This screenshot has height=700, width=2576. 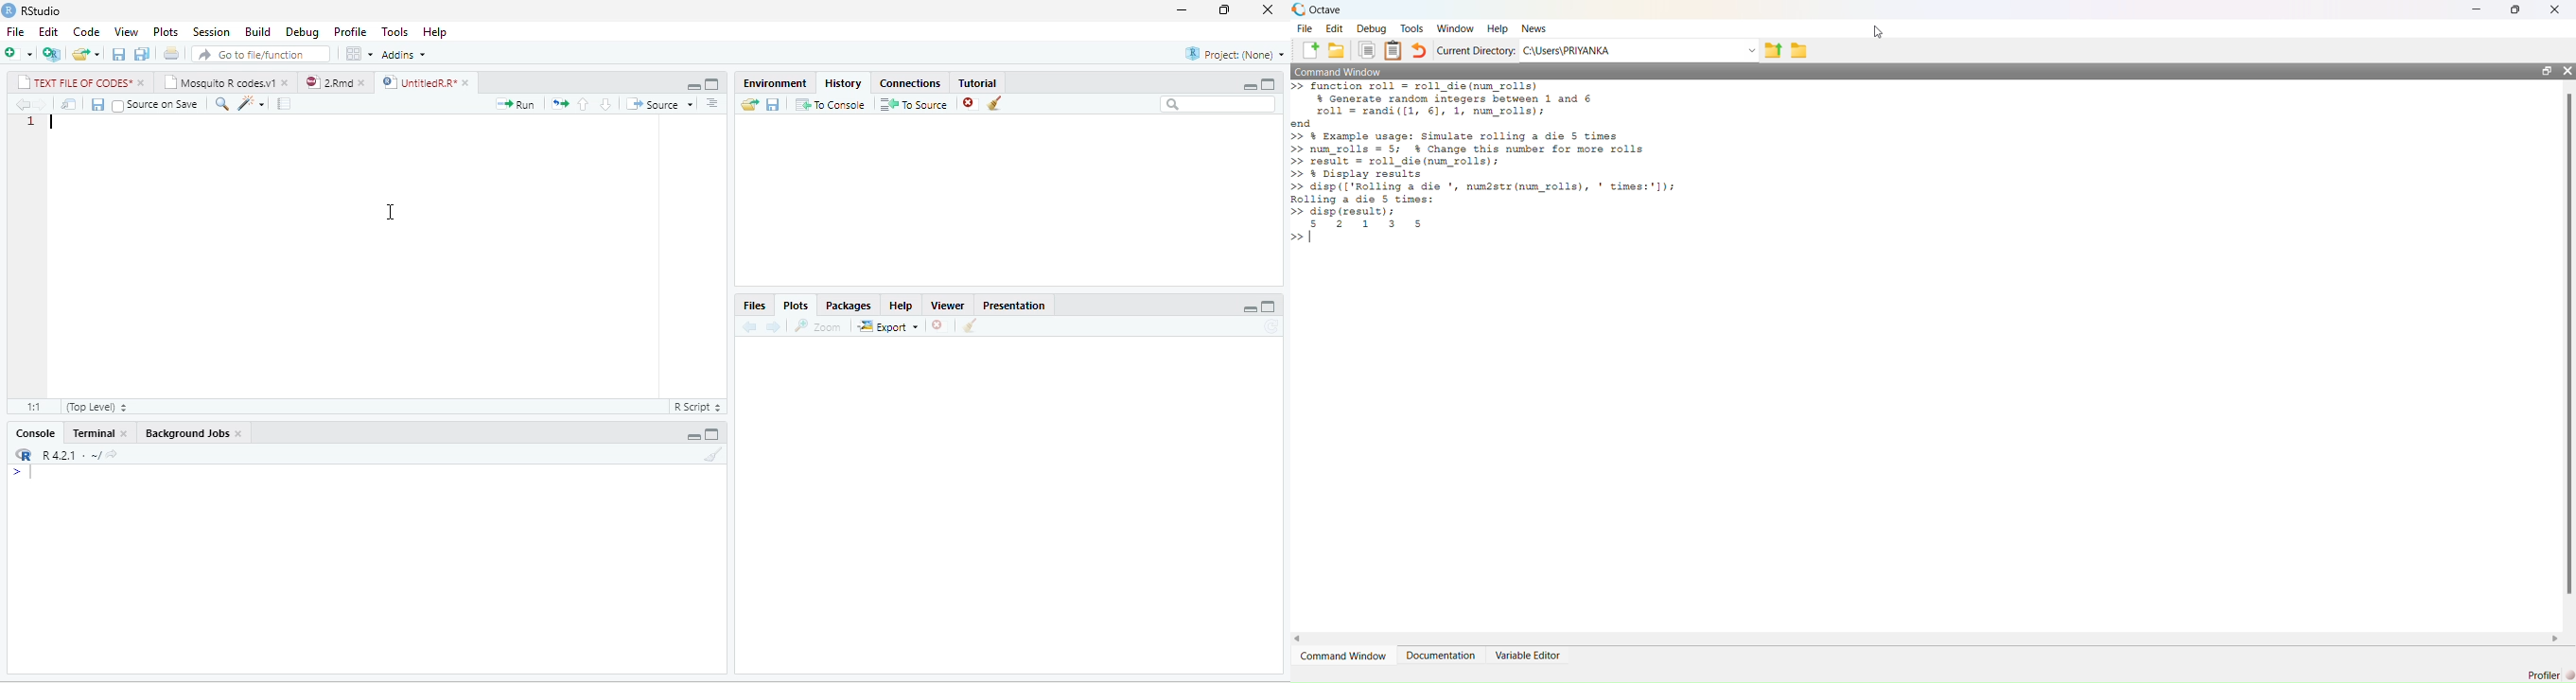 What do you see at coordinates (971, 103) in the screenshot?
I see `close file` at bounding box center [971, 103].